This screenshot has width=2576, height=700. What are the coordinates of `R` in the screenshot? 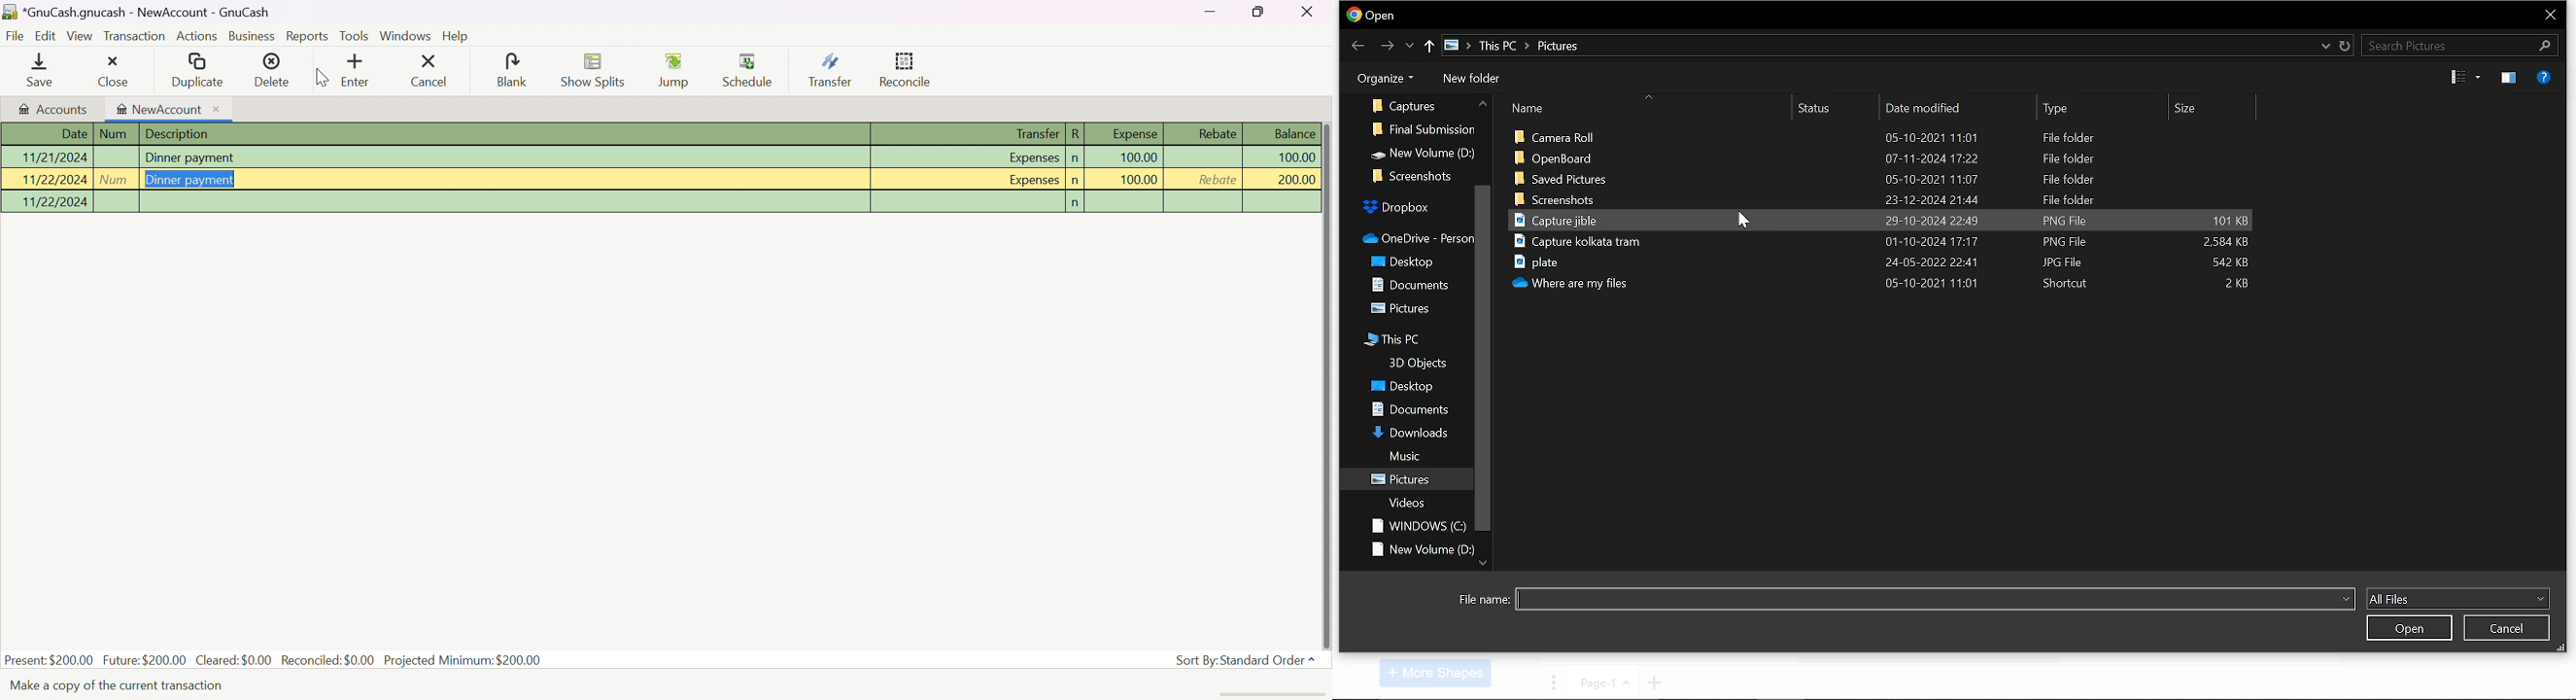 It's located at (1077, 133).